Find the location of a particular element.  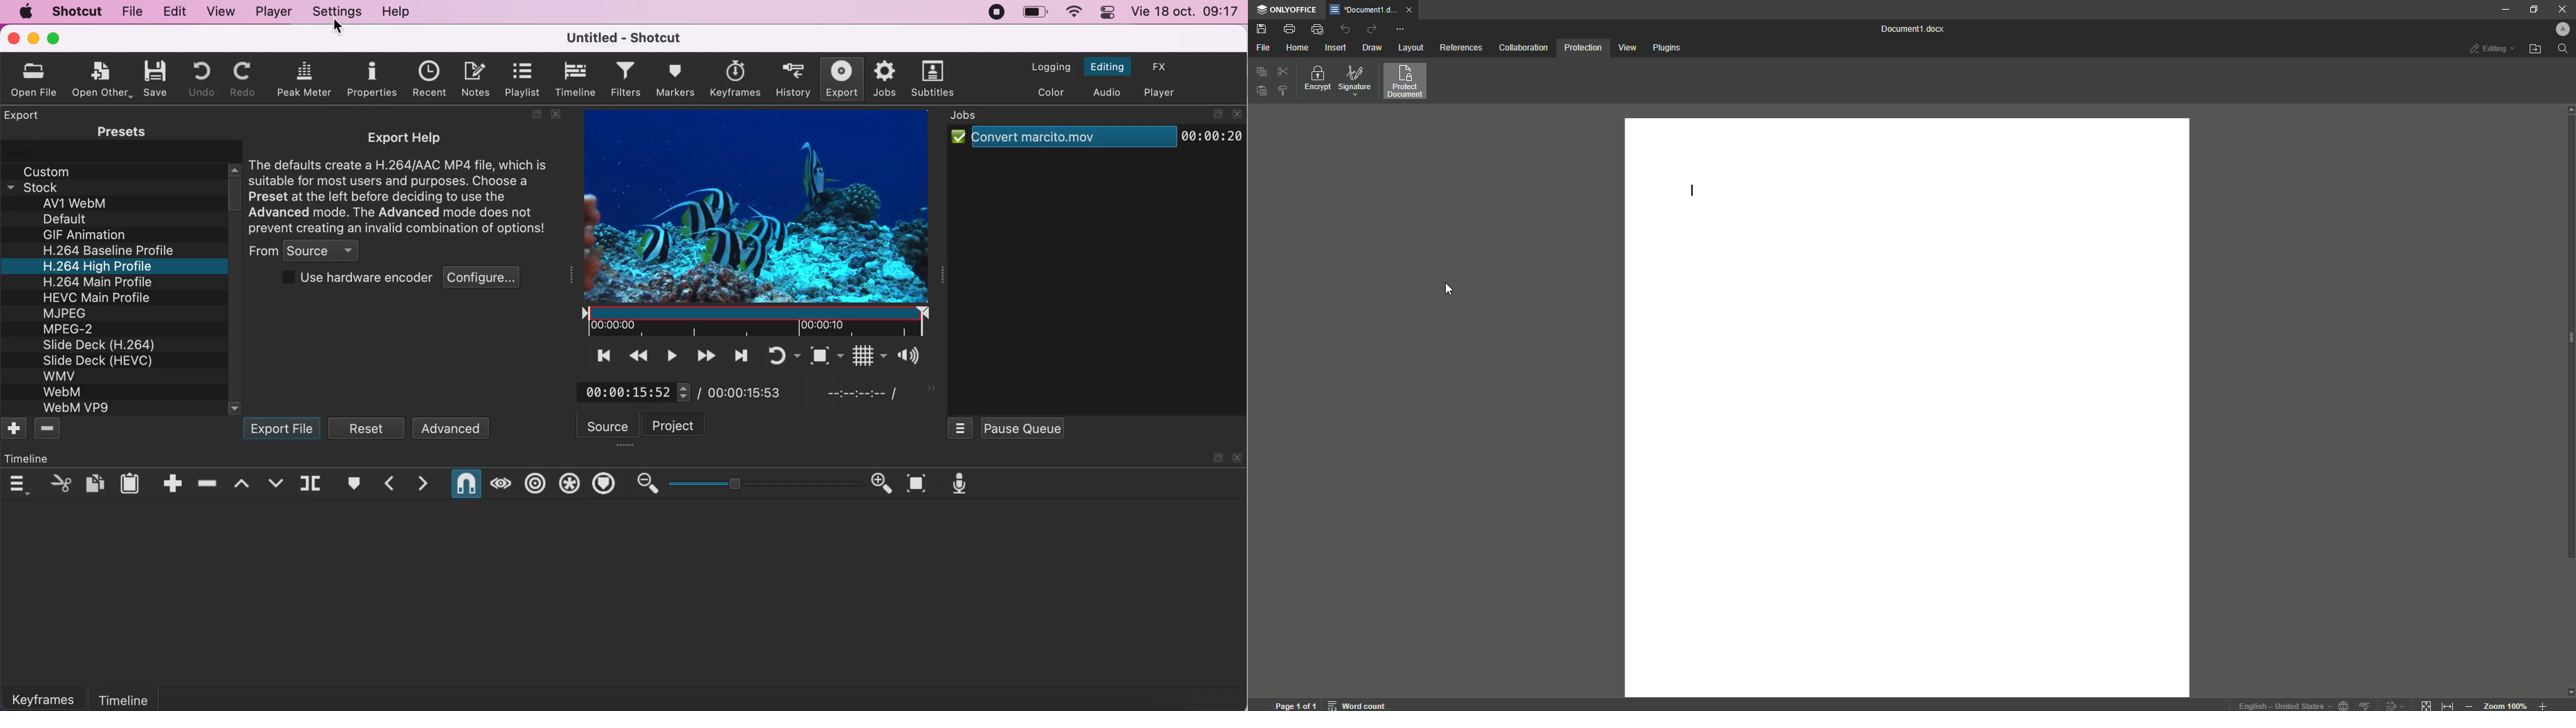

properties is located at coordinates (367, 79).